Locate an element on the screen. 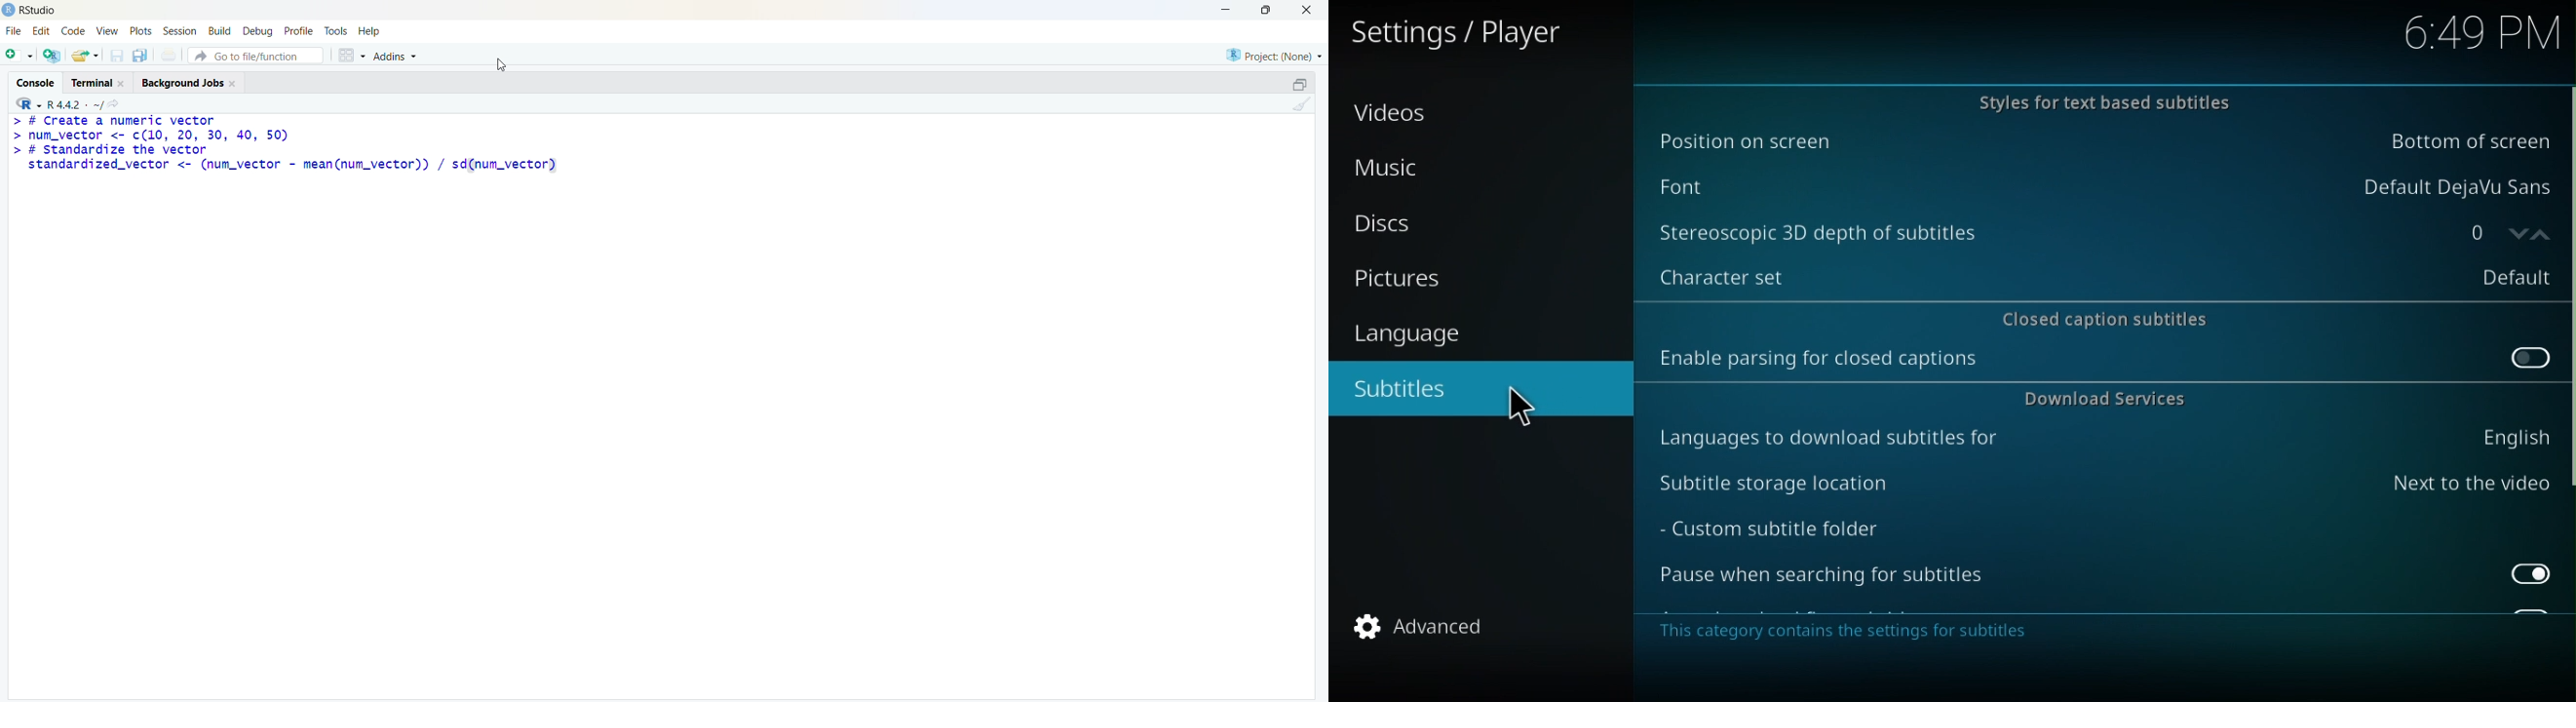  Background jobs is located at coordinates (183, 84).